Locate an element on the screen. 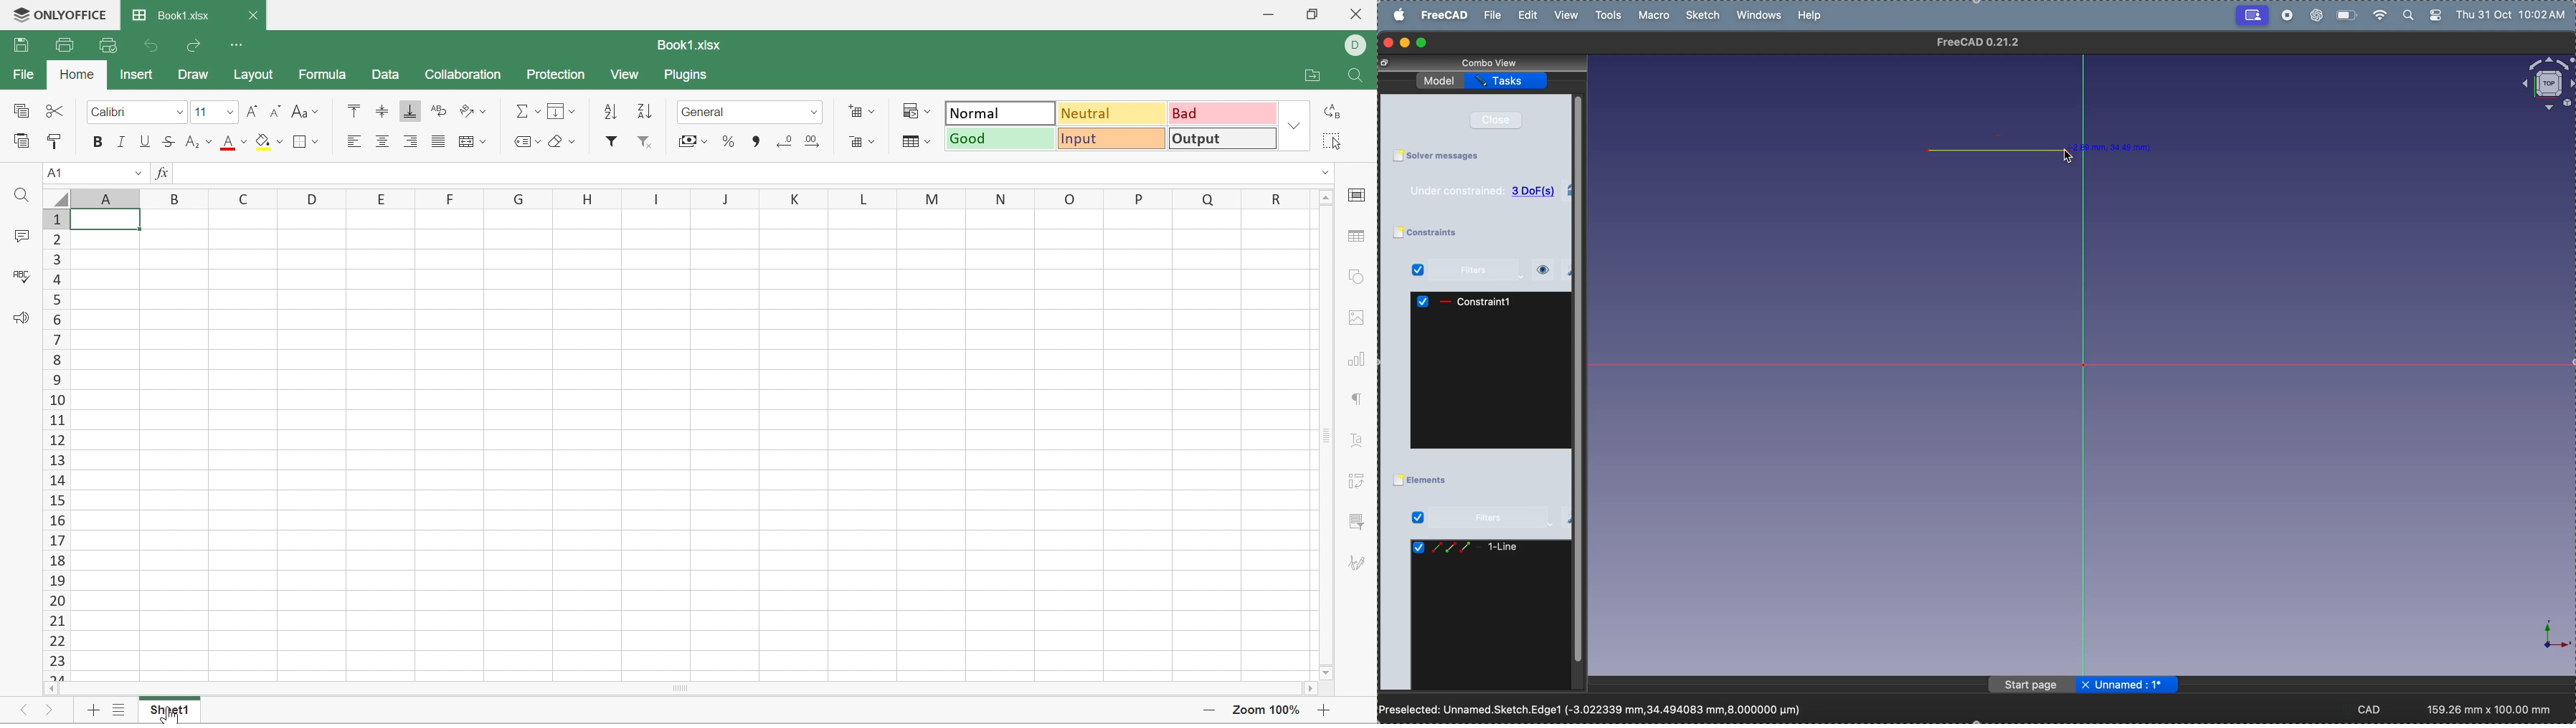 The height and width of the screenshot is (728, 2576). K is located at coordinates (788, 198).